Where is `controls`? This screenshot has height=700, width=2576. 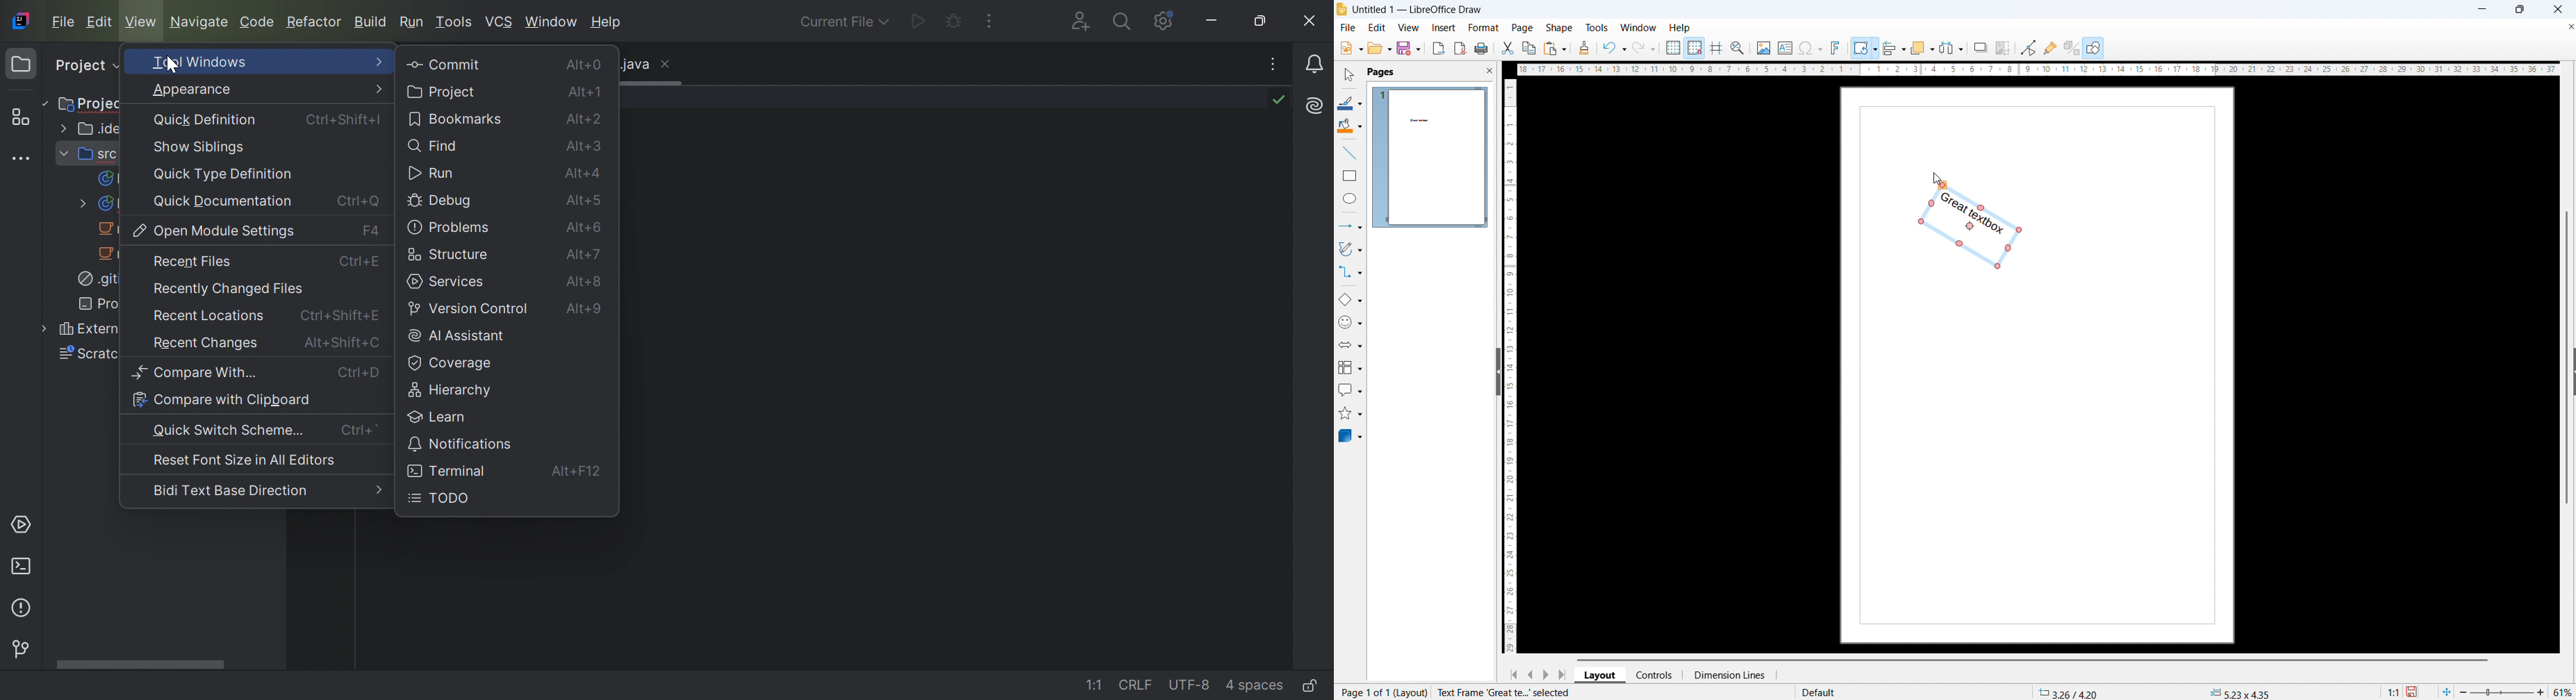 controls is located at coordinates (1656, 675).